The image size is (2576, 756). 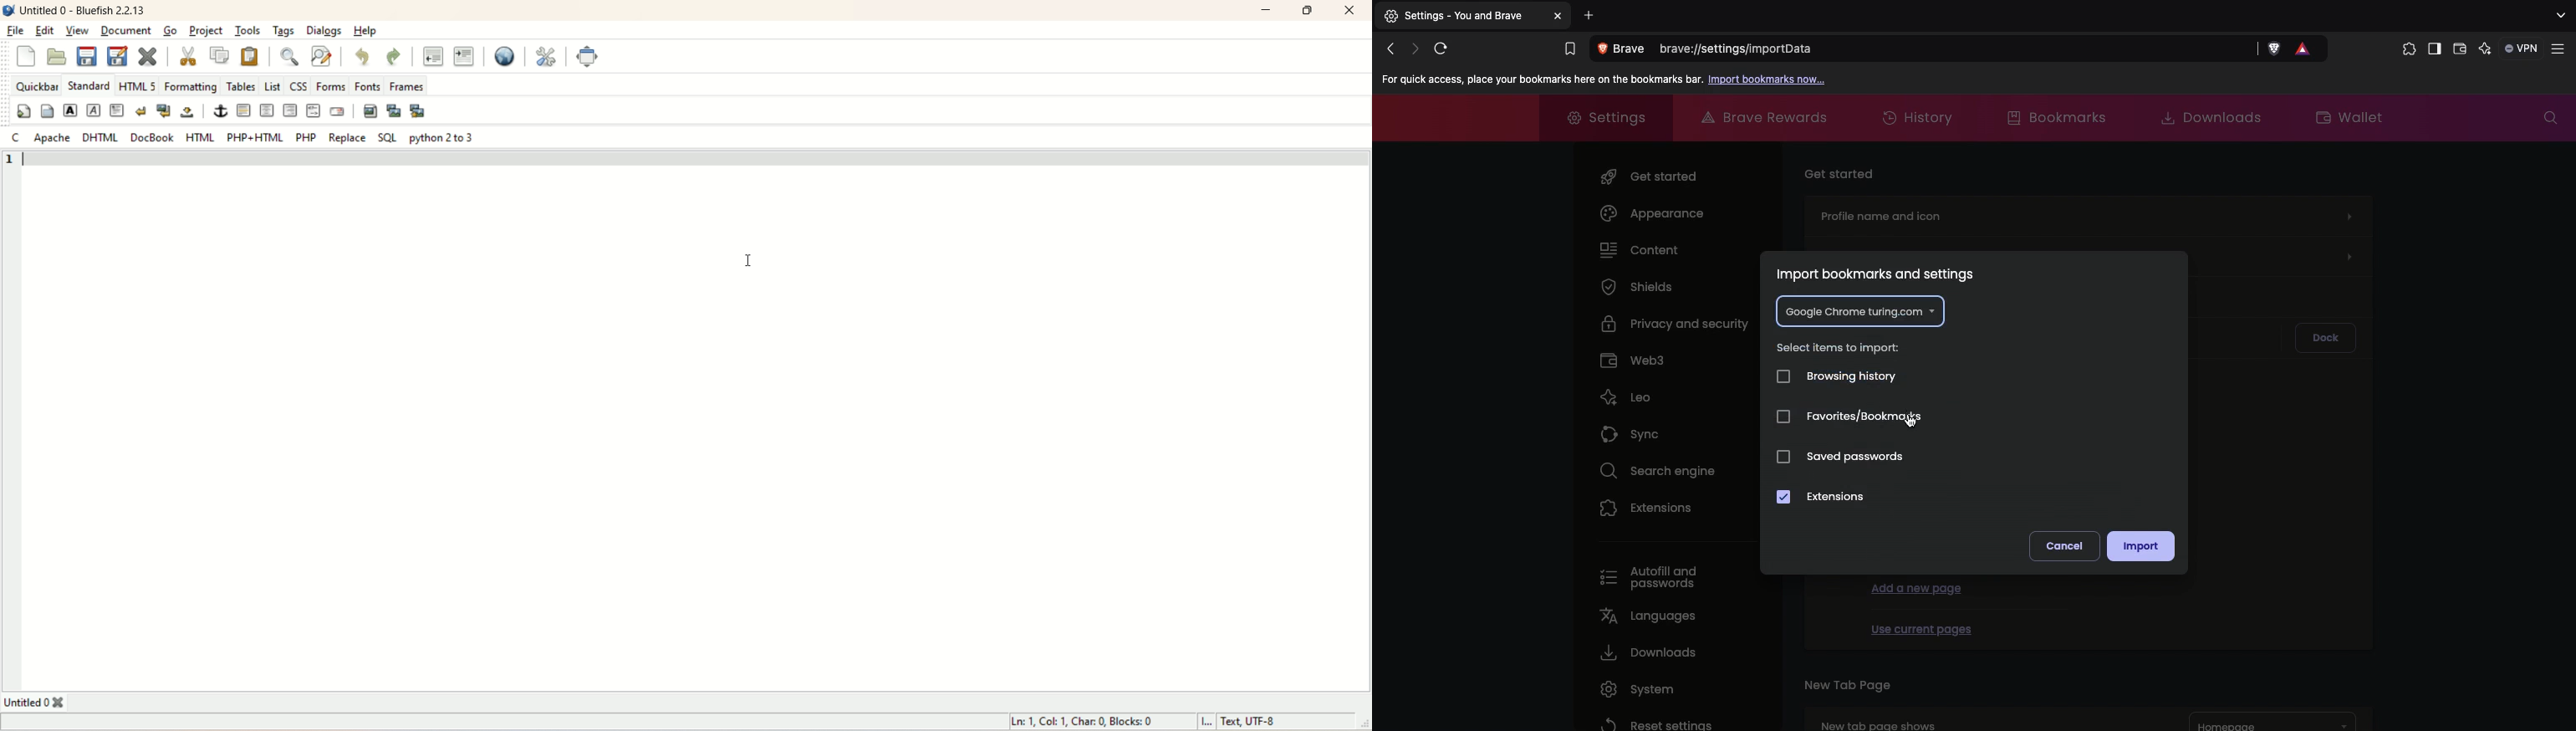 What do you see at coordinates (154, 137) in the screenshot?
I see `docbook` at bounding box center [154, 137].